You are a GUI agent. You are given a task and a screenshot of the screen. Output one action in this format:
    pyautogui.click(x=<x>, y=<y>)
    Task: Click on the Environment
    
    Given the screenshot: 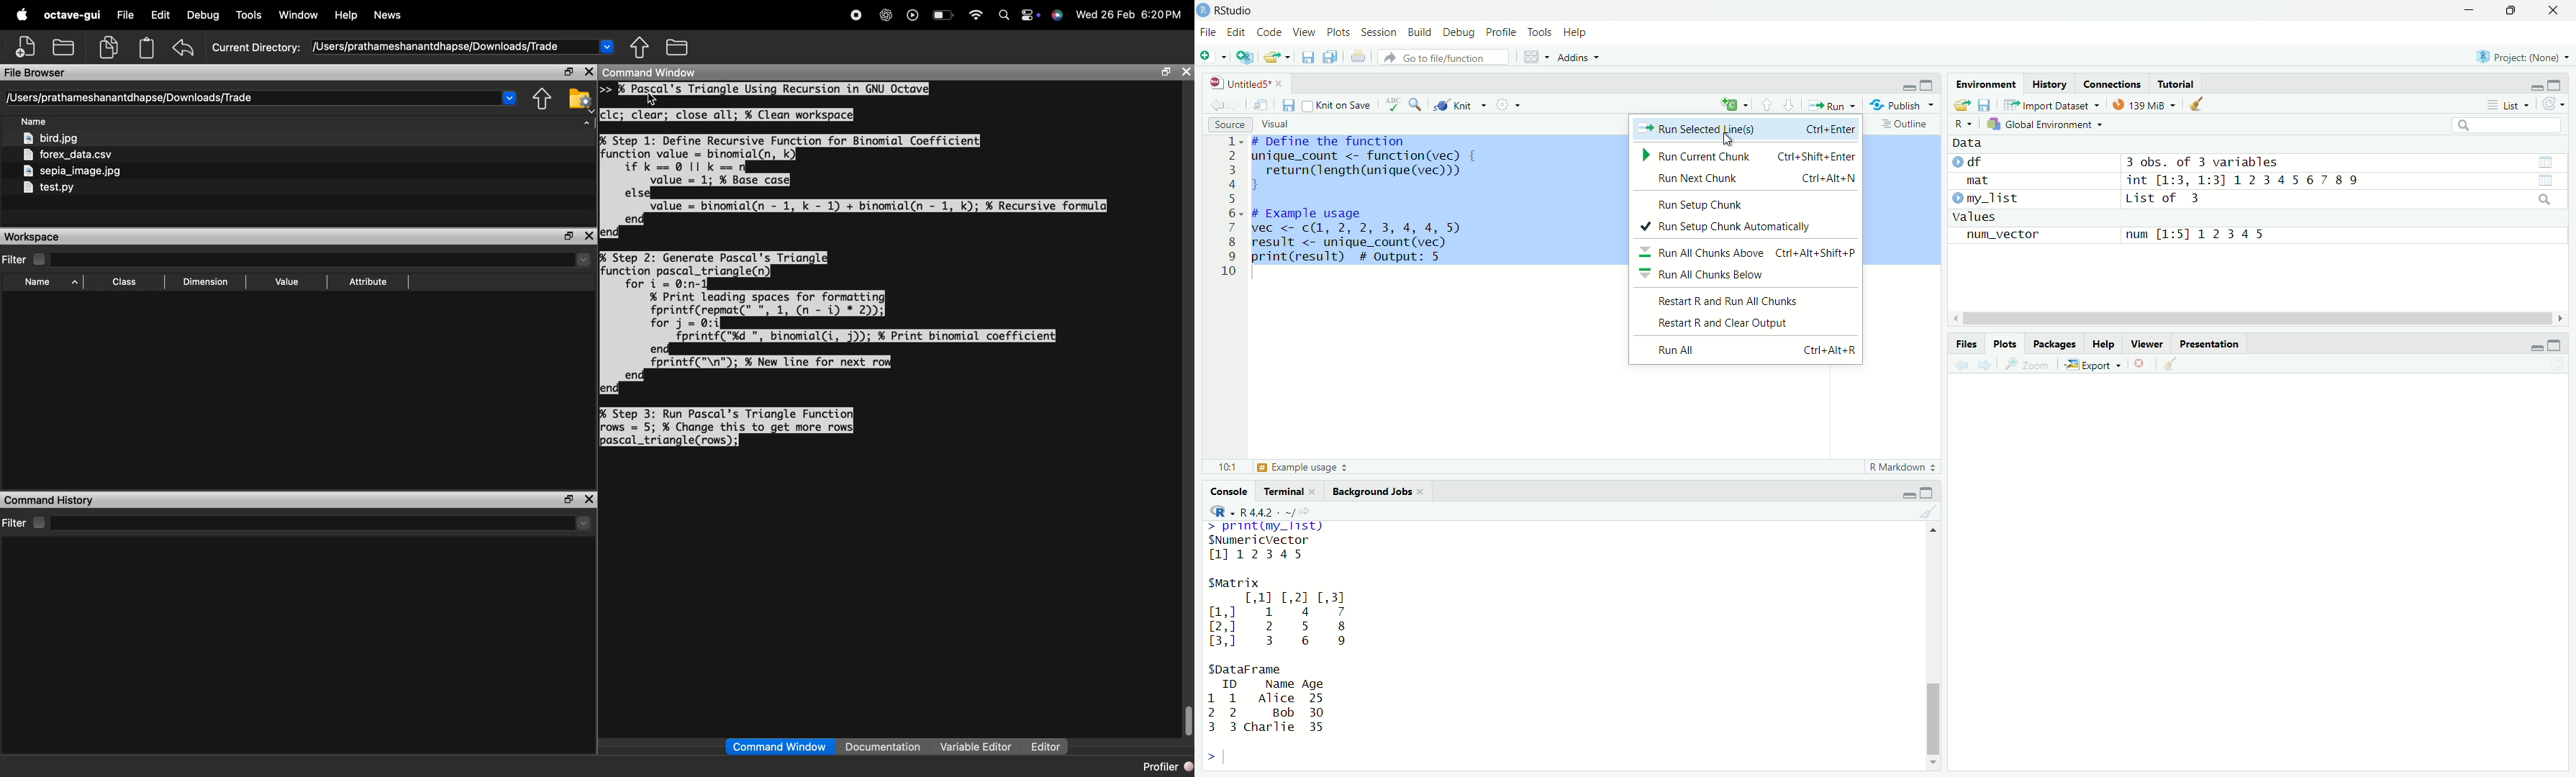 What is the action you would take?
    pyautogui.click(x=1987, y=85)
    